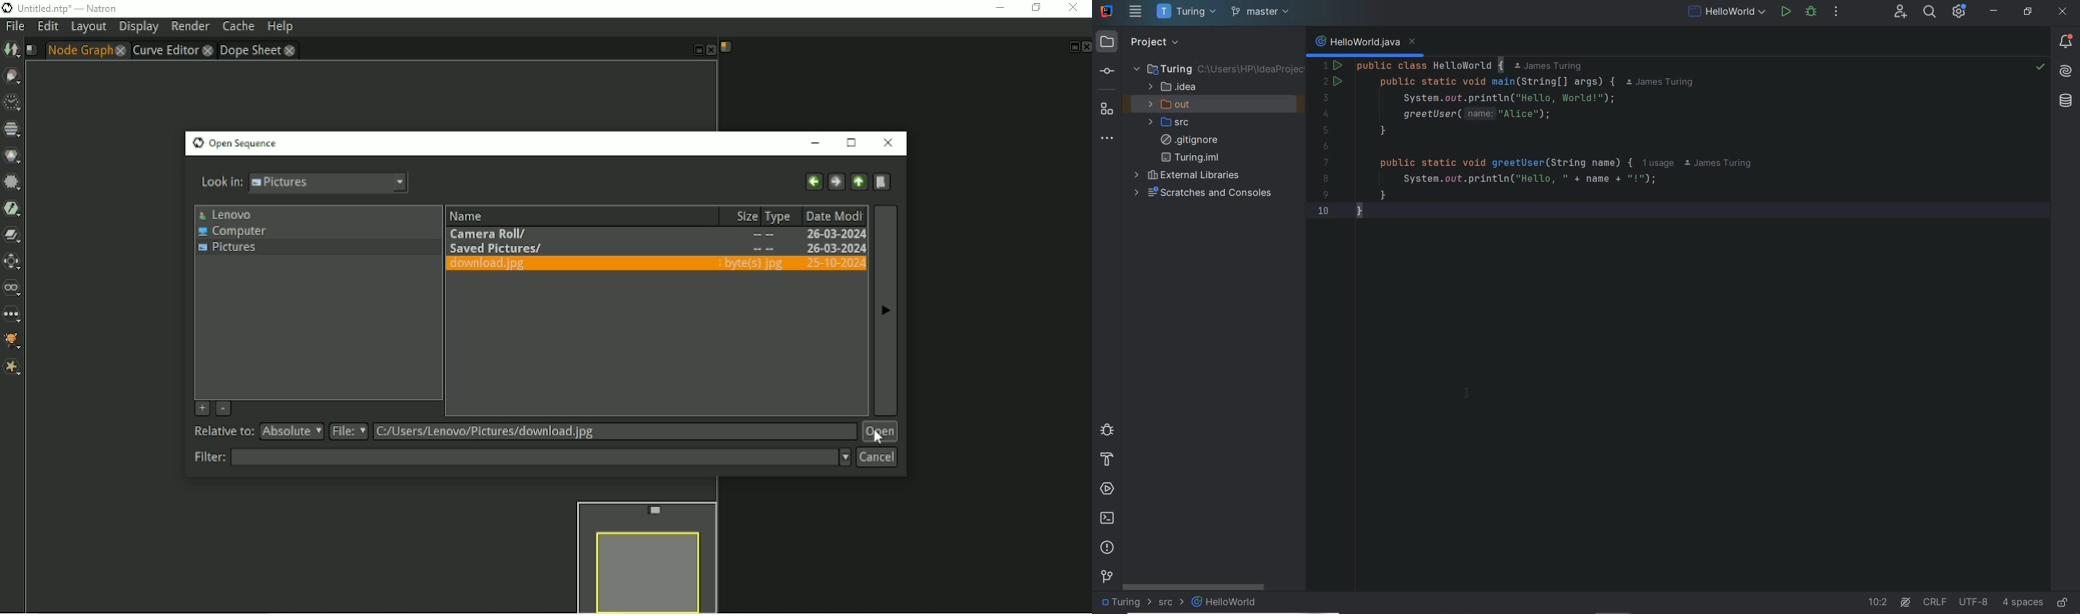  What do you see at coordinates (1108, 139) in the screenshot?
I see `more tool windows` at bounding box center [1108, 139].